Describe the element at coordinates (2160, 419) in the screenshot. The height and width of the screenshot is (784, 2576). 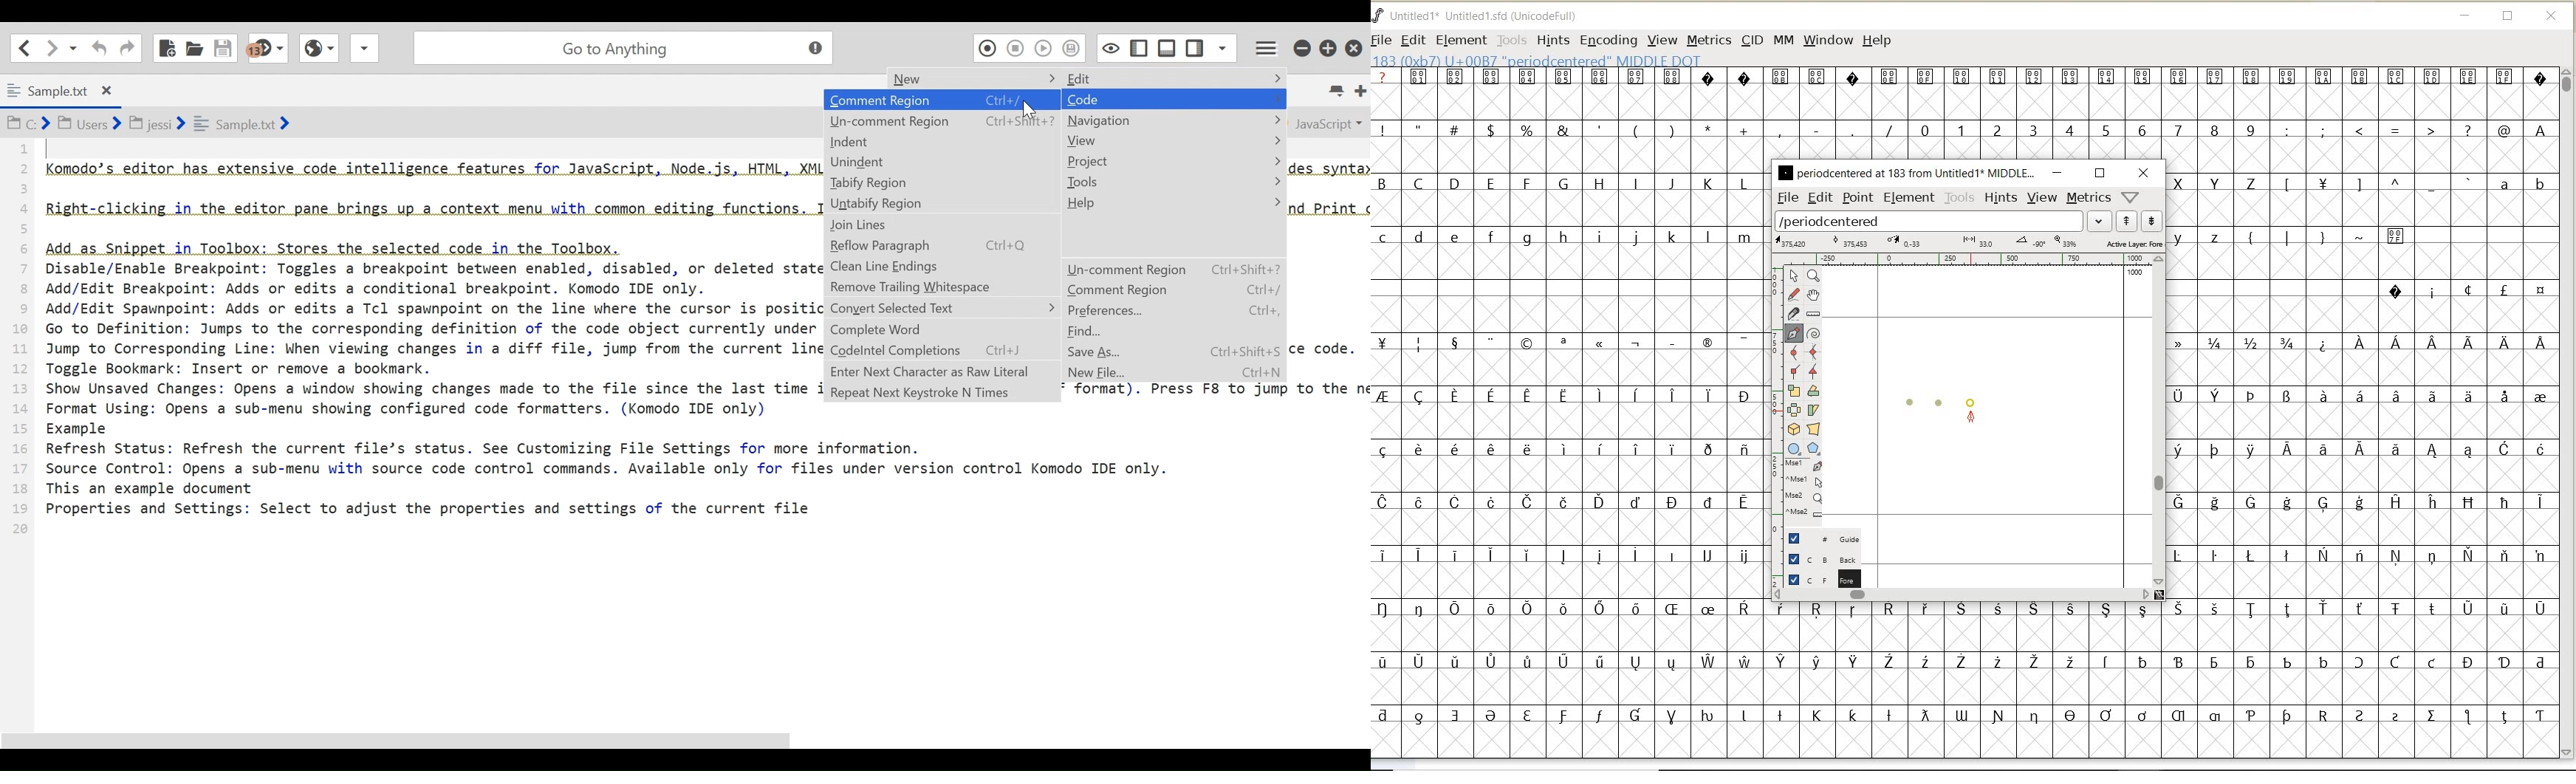
I see `scrollbar` at that location.